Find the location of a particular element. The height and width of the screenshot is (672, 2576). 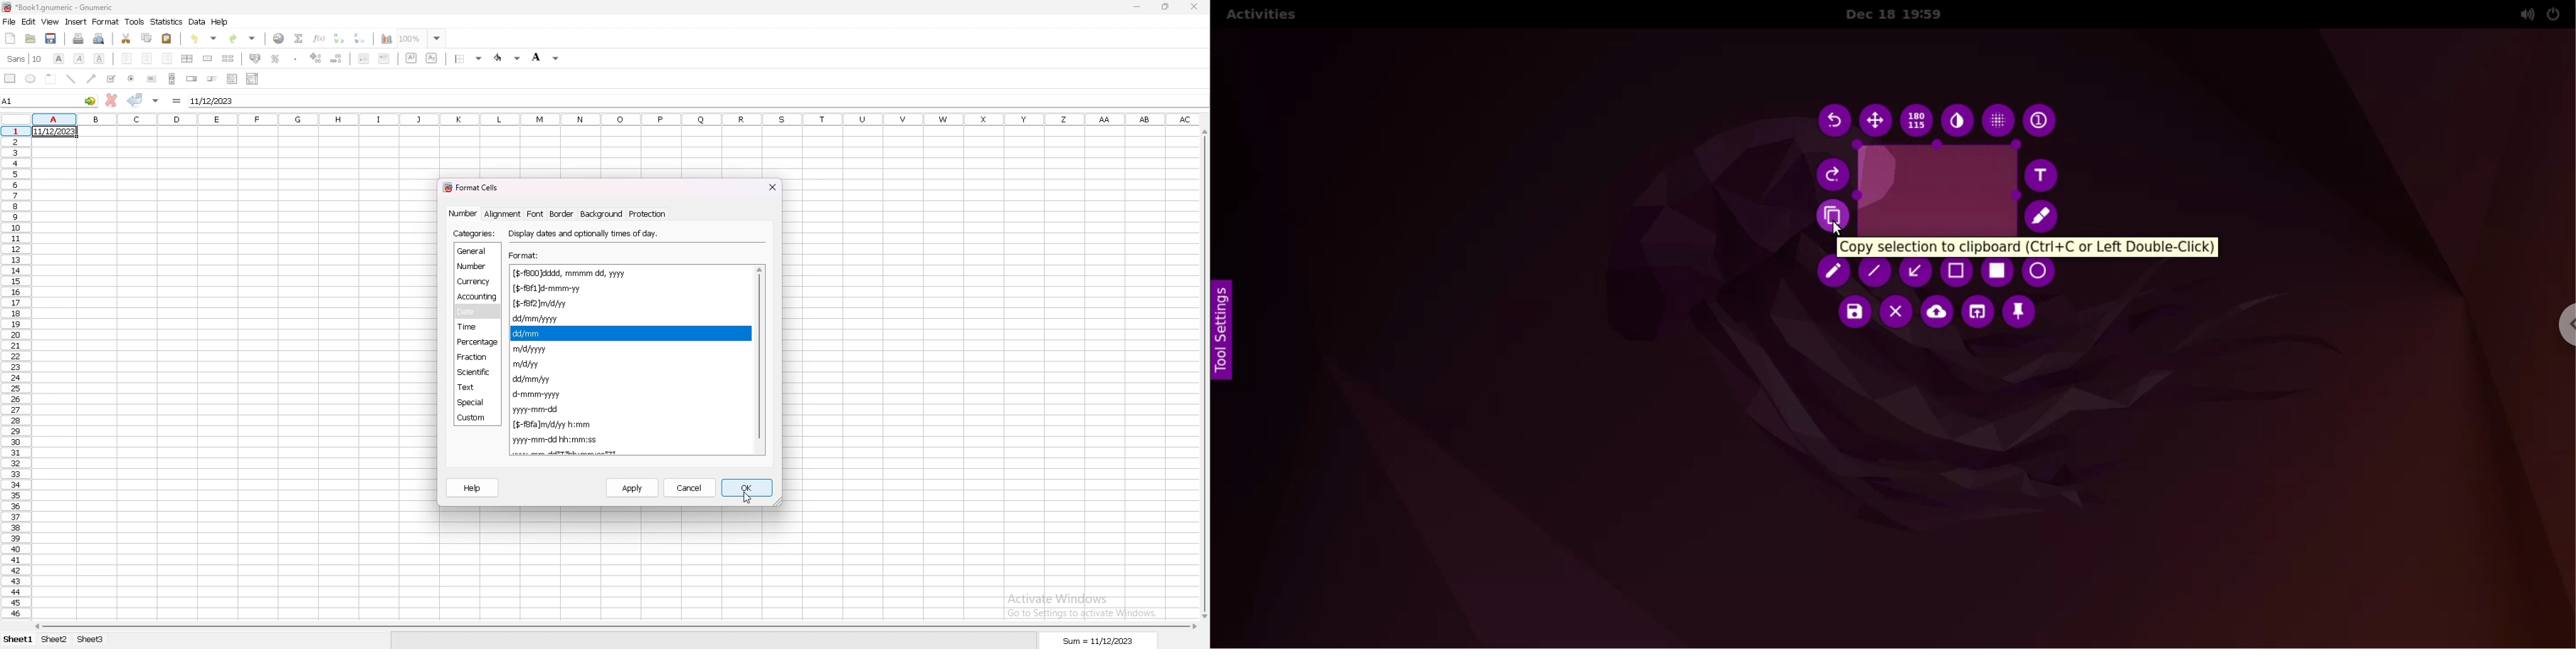

fraction is located at coordinates (474, 357).